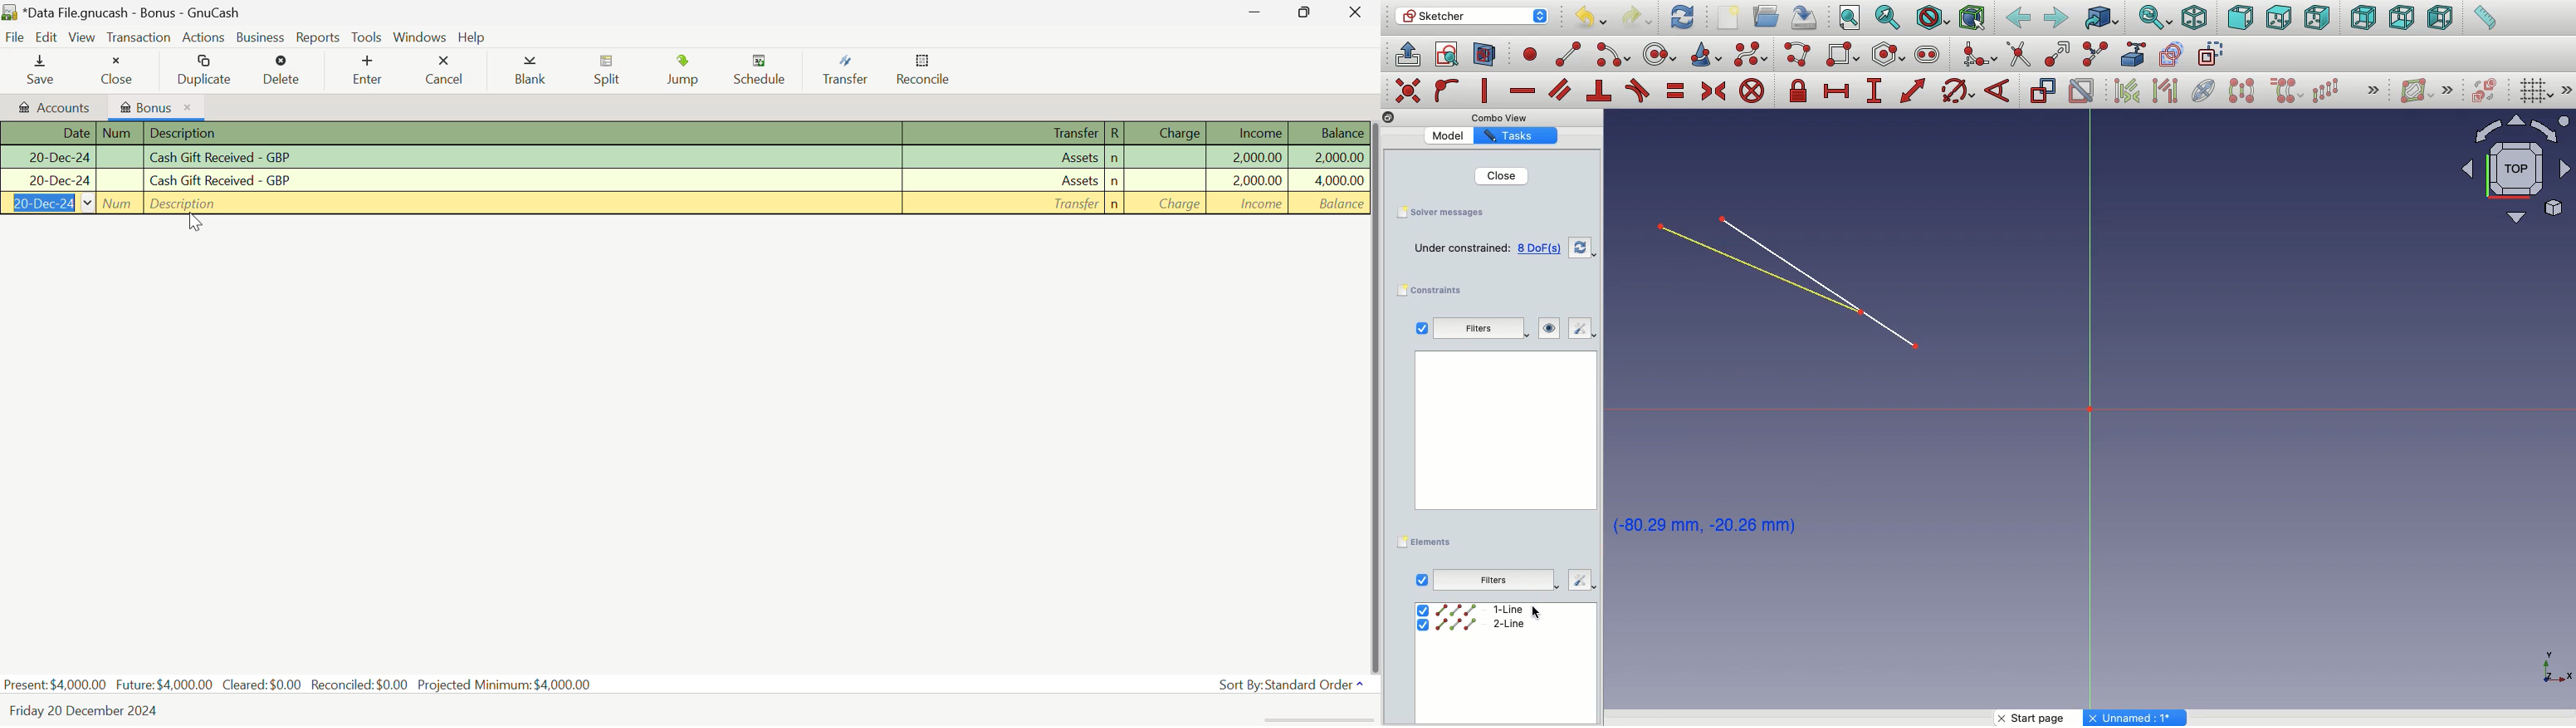  What do you see at coordinates (2508, 176) in the screenshot?
I see `` at bounding box center [2508, 176].